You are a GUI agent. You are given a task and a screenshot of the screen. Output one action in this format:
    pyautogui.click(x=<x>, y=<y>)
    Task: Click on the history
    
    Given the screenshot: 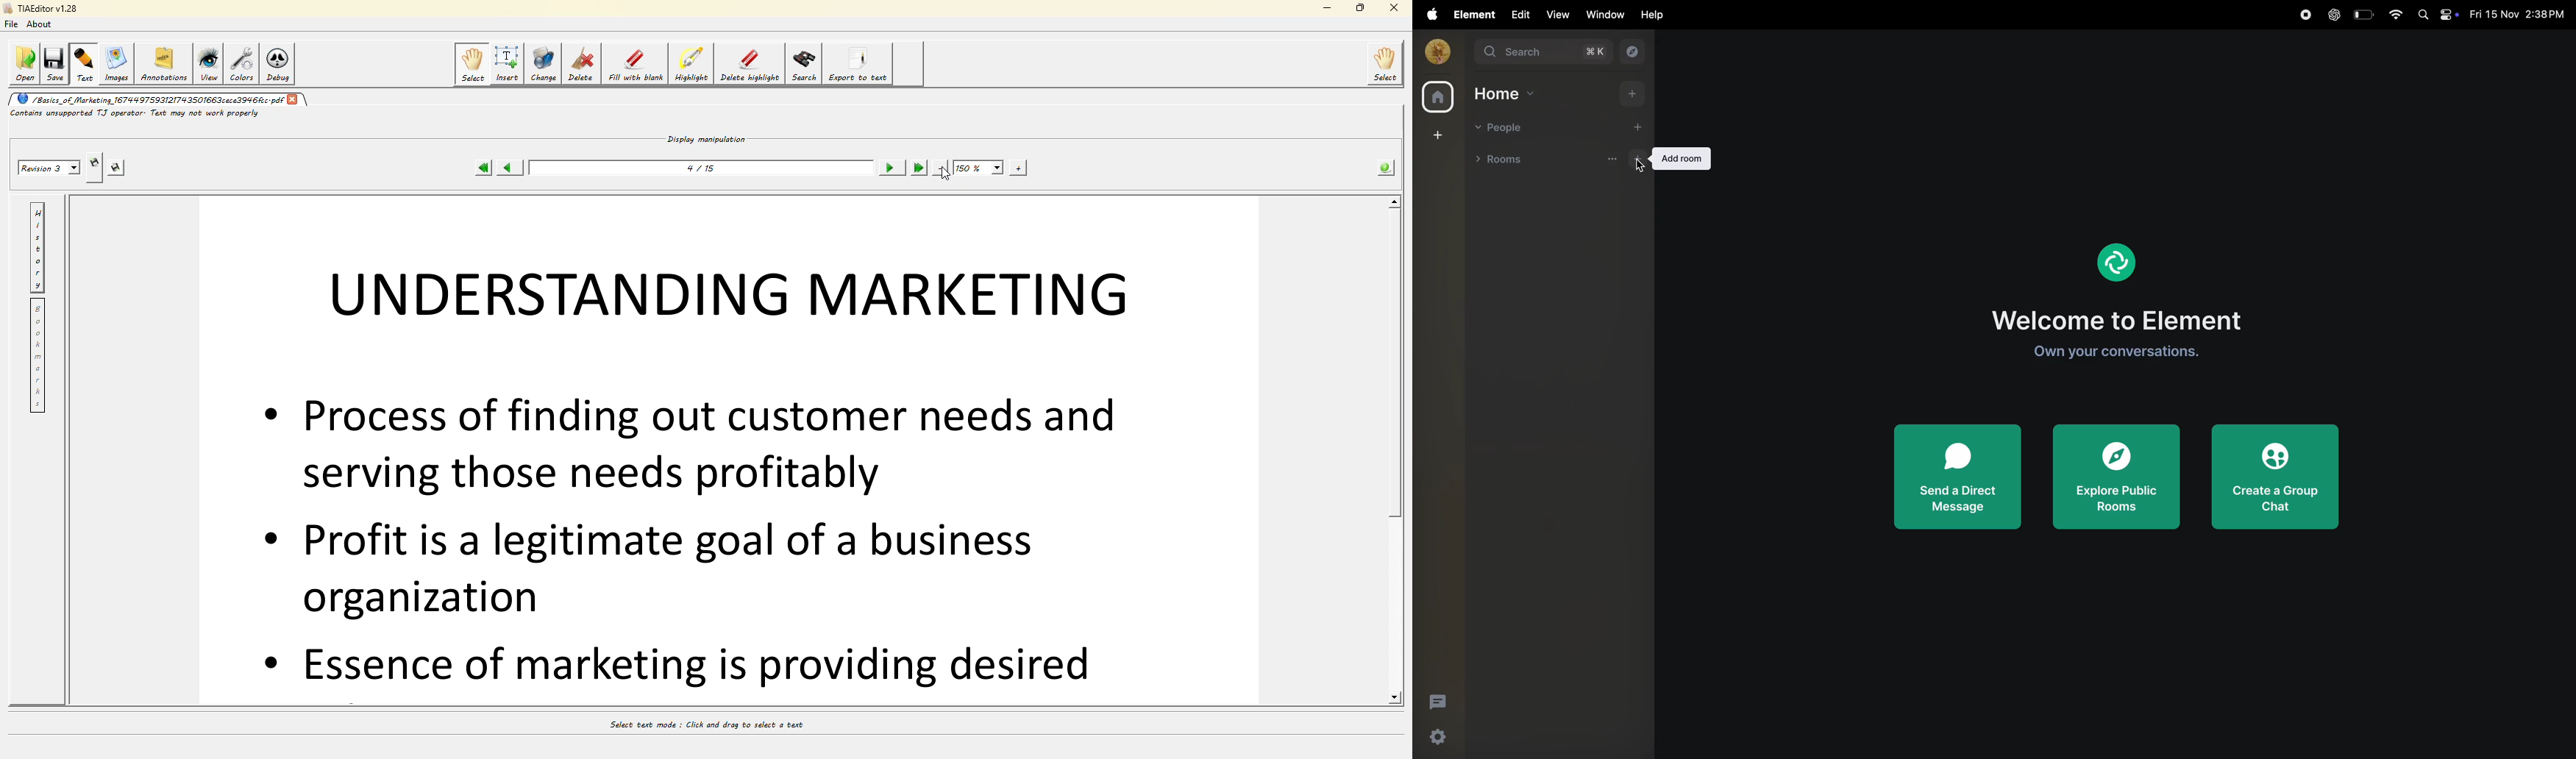 What is the action you would take?
    pyautogui.click(x=38, y=246)
    